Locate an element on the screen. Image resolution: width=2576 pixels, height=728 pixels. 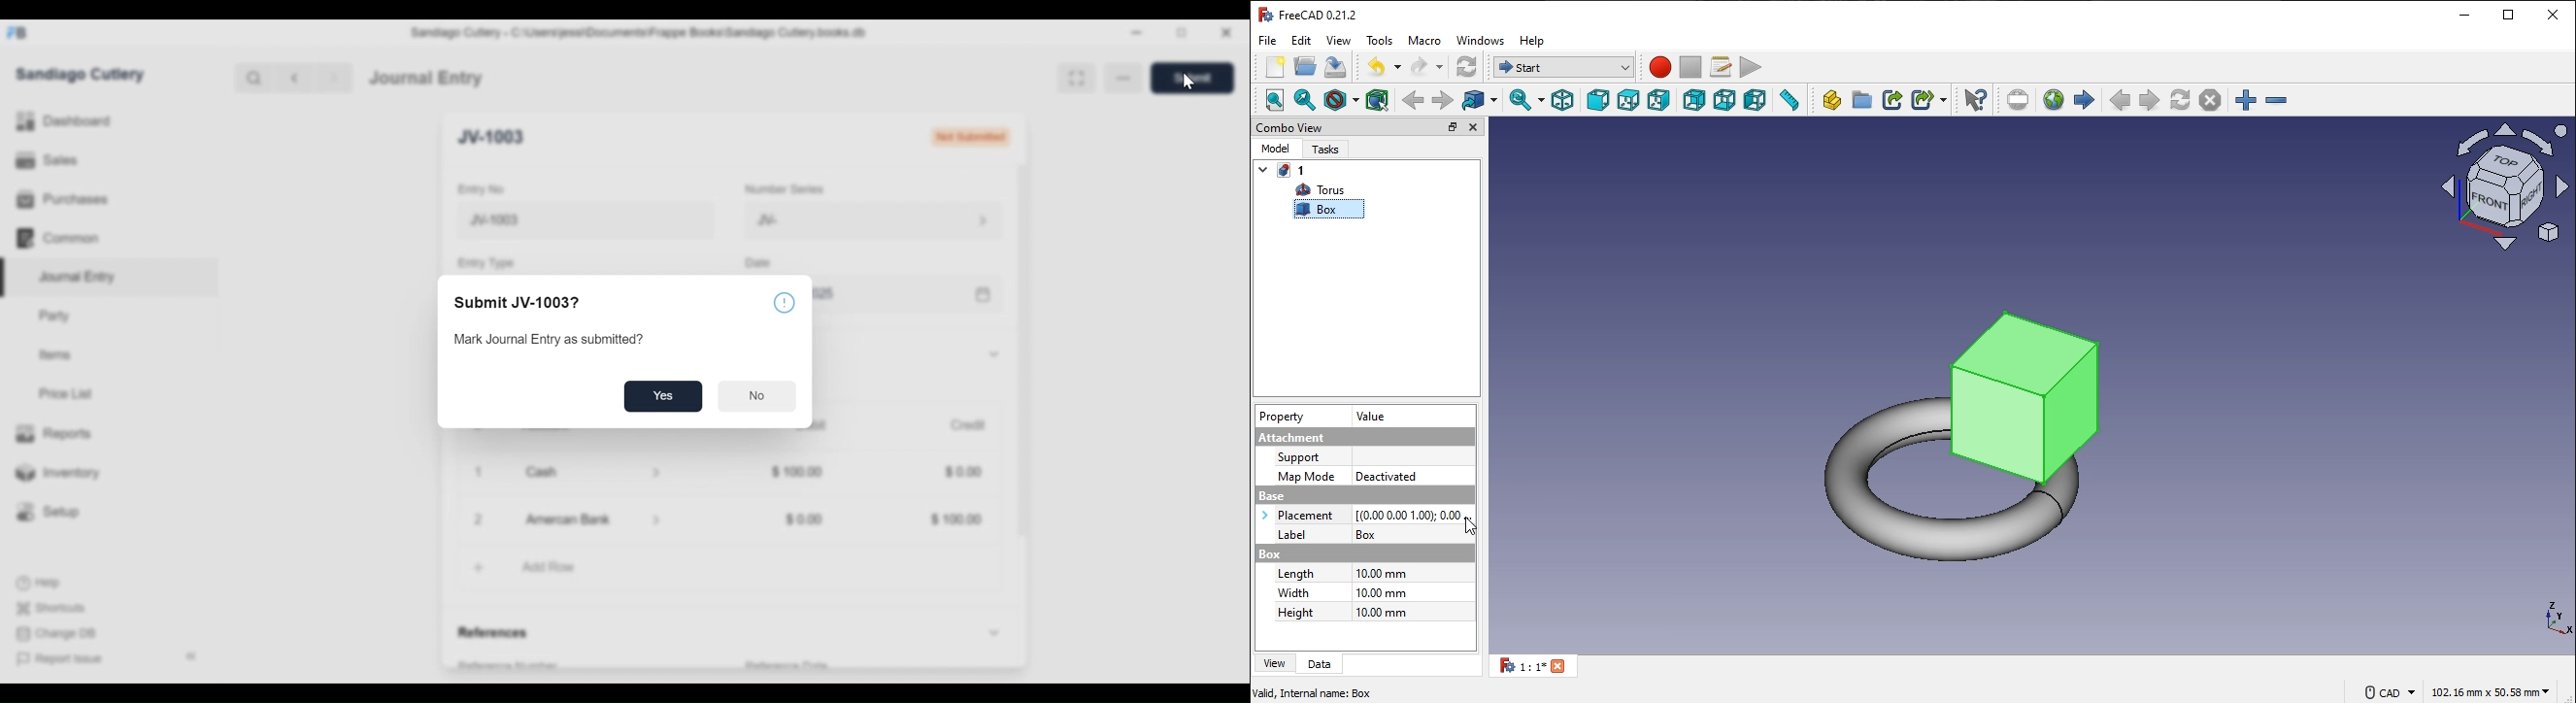
start page is located at coordinates (2085, 99).